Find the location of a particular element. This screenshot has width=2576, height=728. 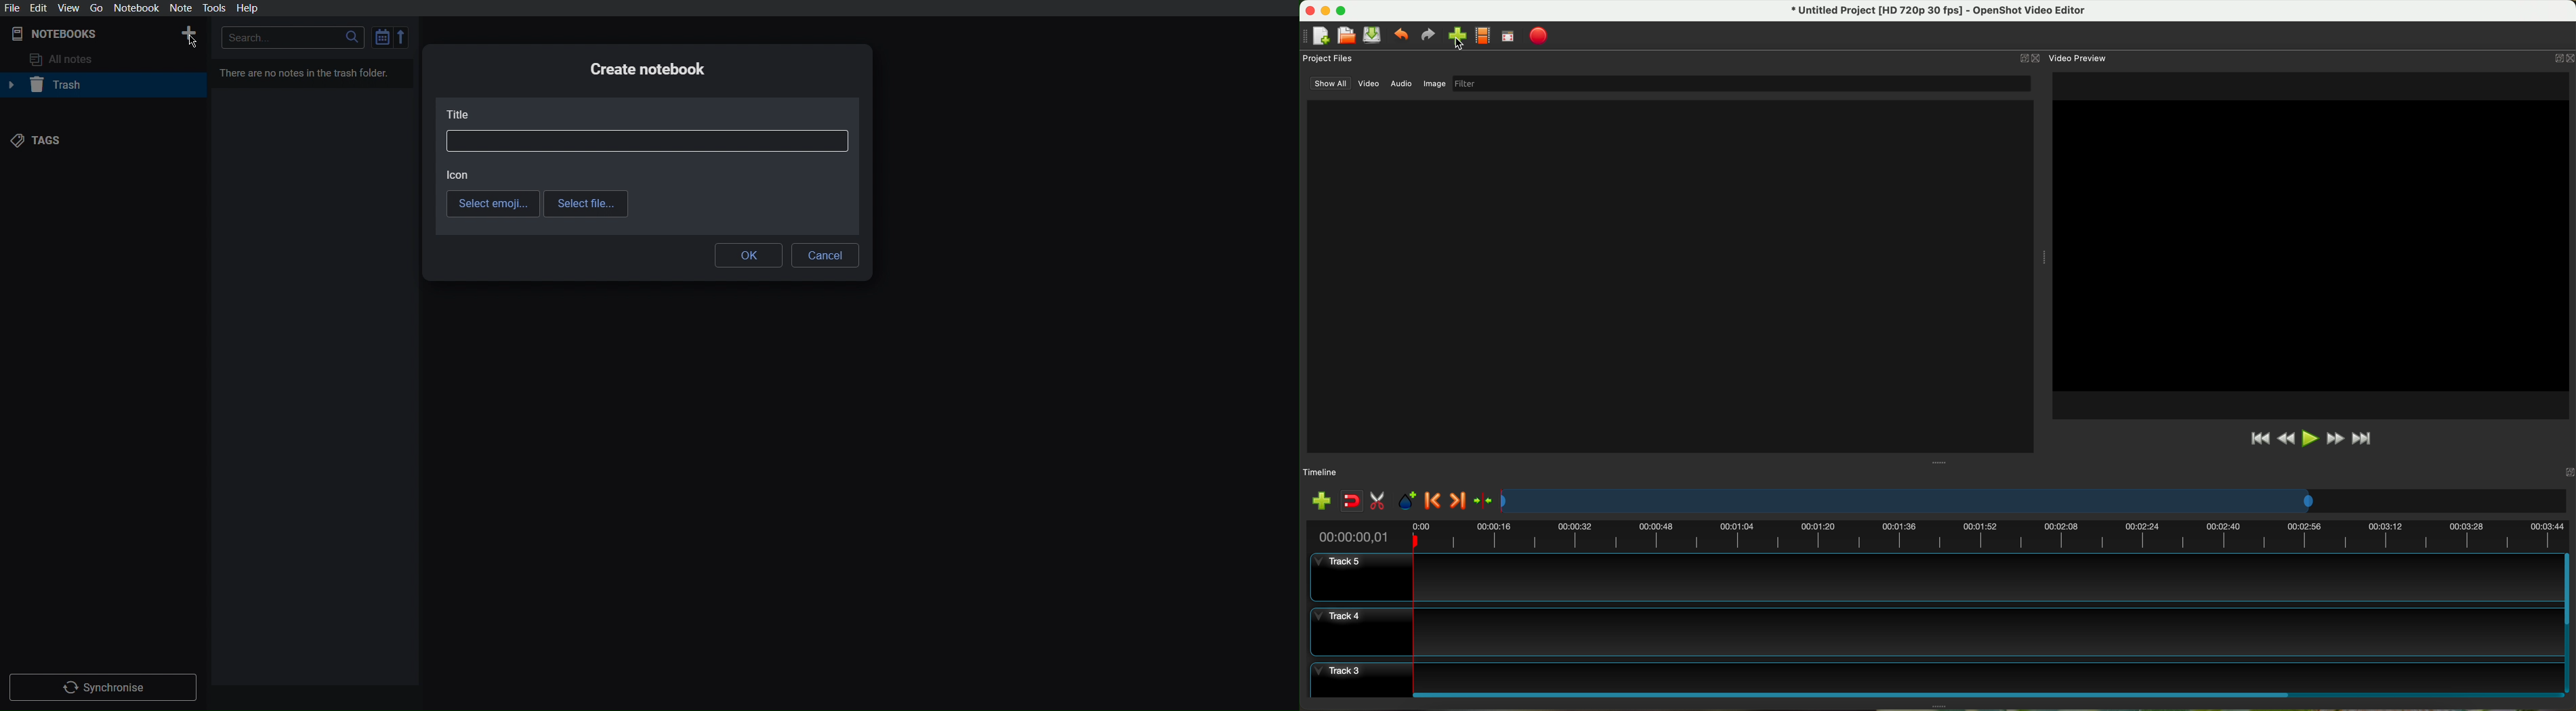

All notes is located at coordinates (60, 60).